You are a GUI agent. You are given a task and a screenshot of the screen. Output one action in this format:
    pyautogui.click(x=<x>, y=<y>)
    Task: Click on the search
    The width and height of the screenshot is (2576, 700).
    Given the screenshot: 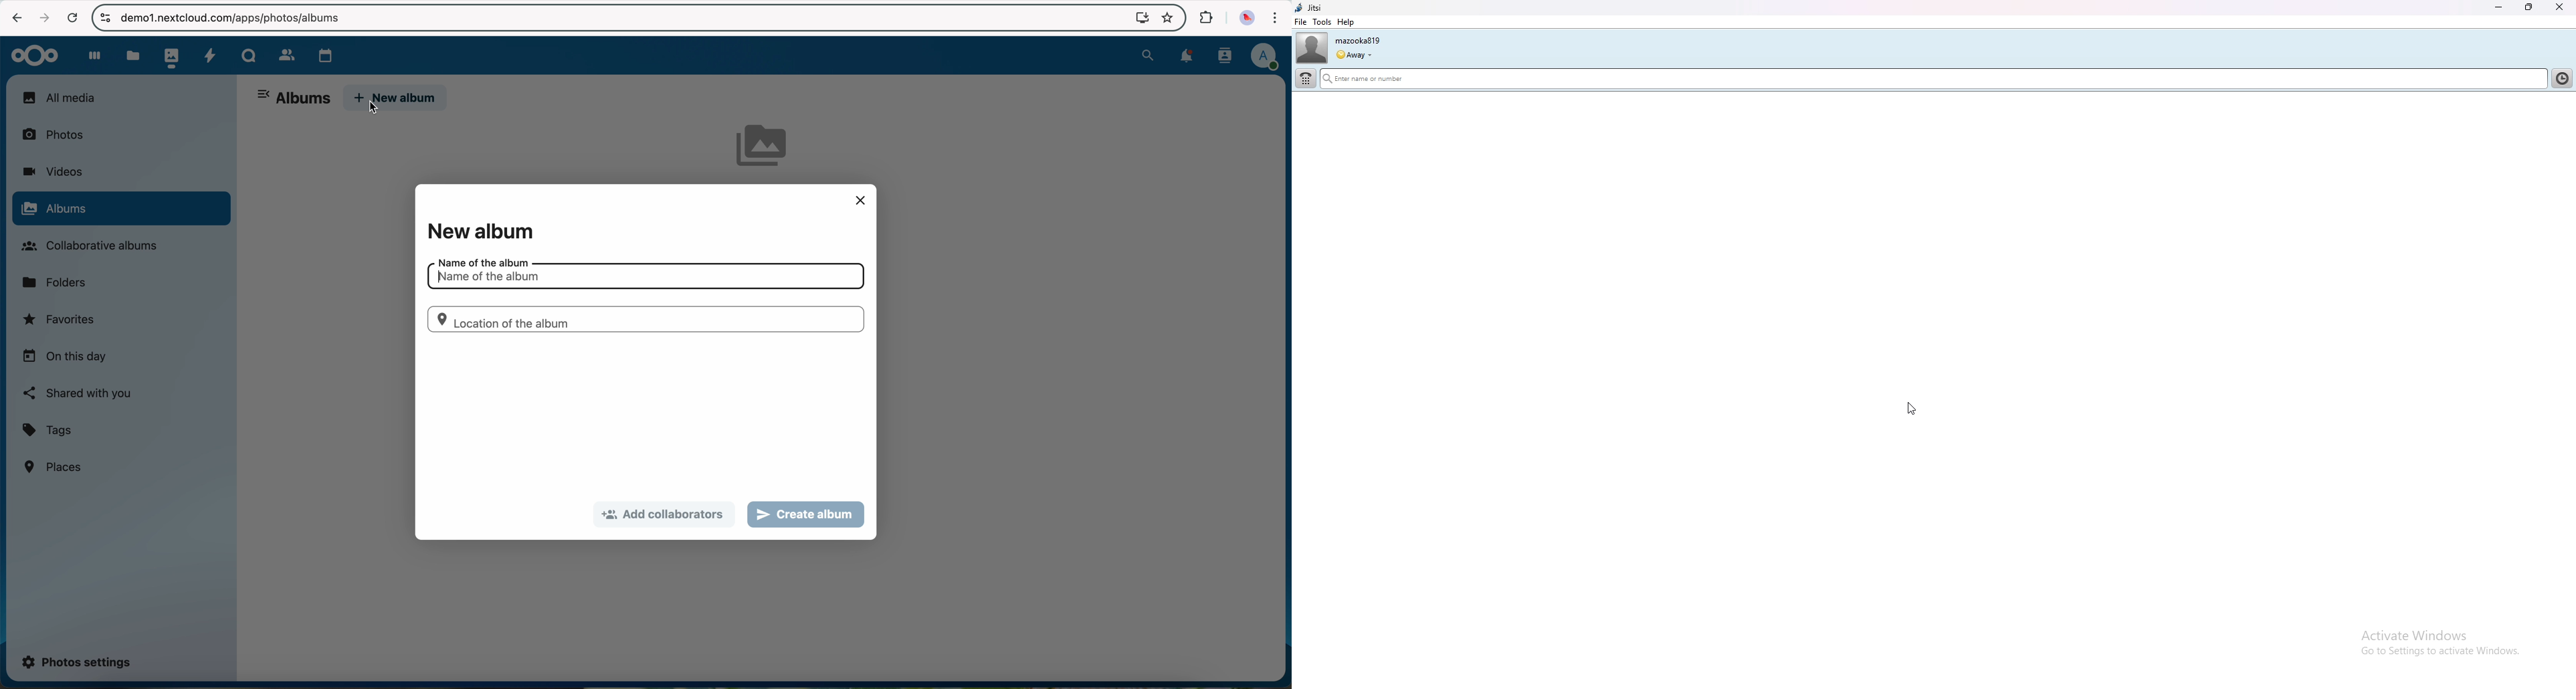 What is the action you would take?
    pyautogui.click(x=1147, y=54)
    